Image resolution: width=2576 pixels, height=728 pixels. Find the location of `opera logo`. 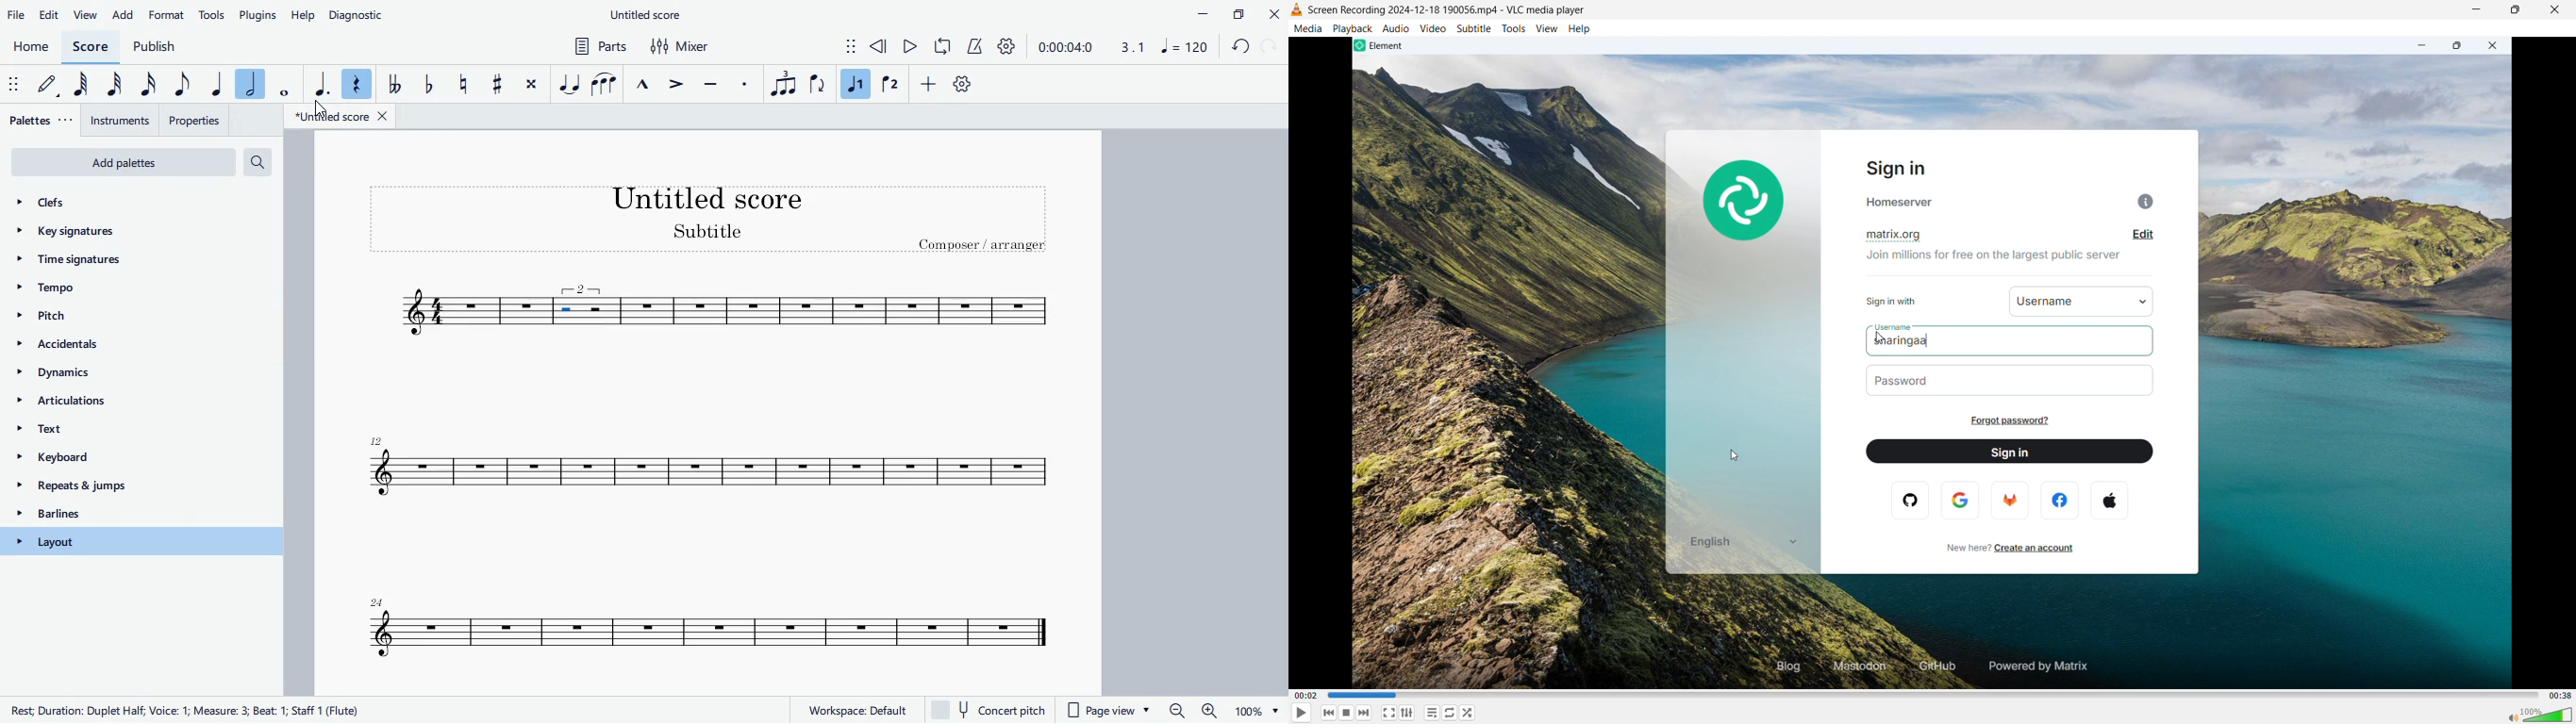

opera logo is located at coordinates (1911, 499).